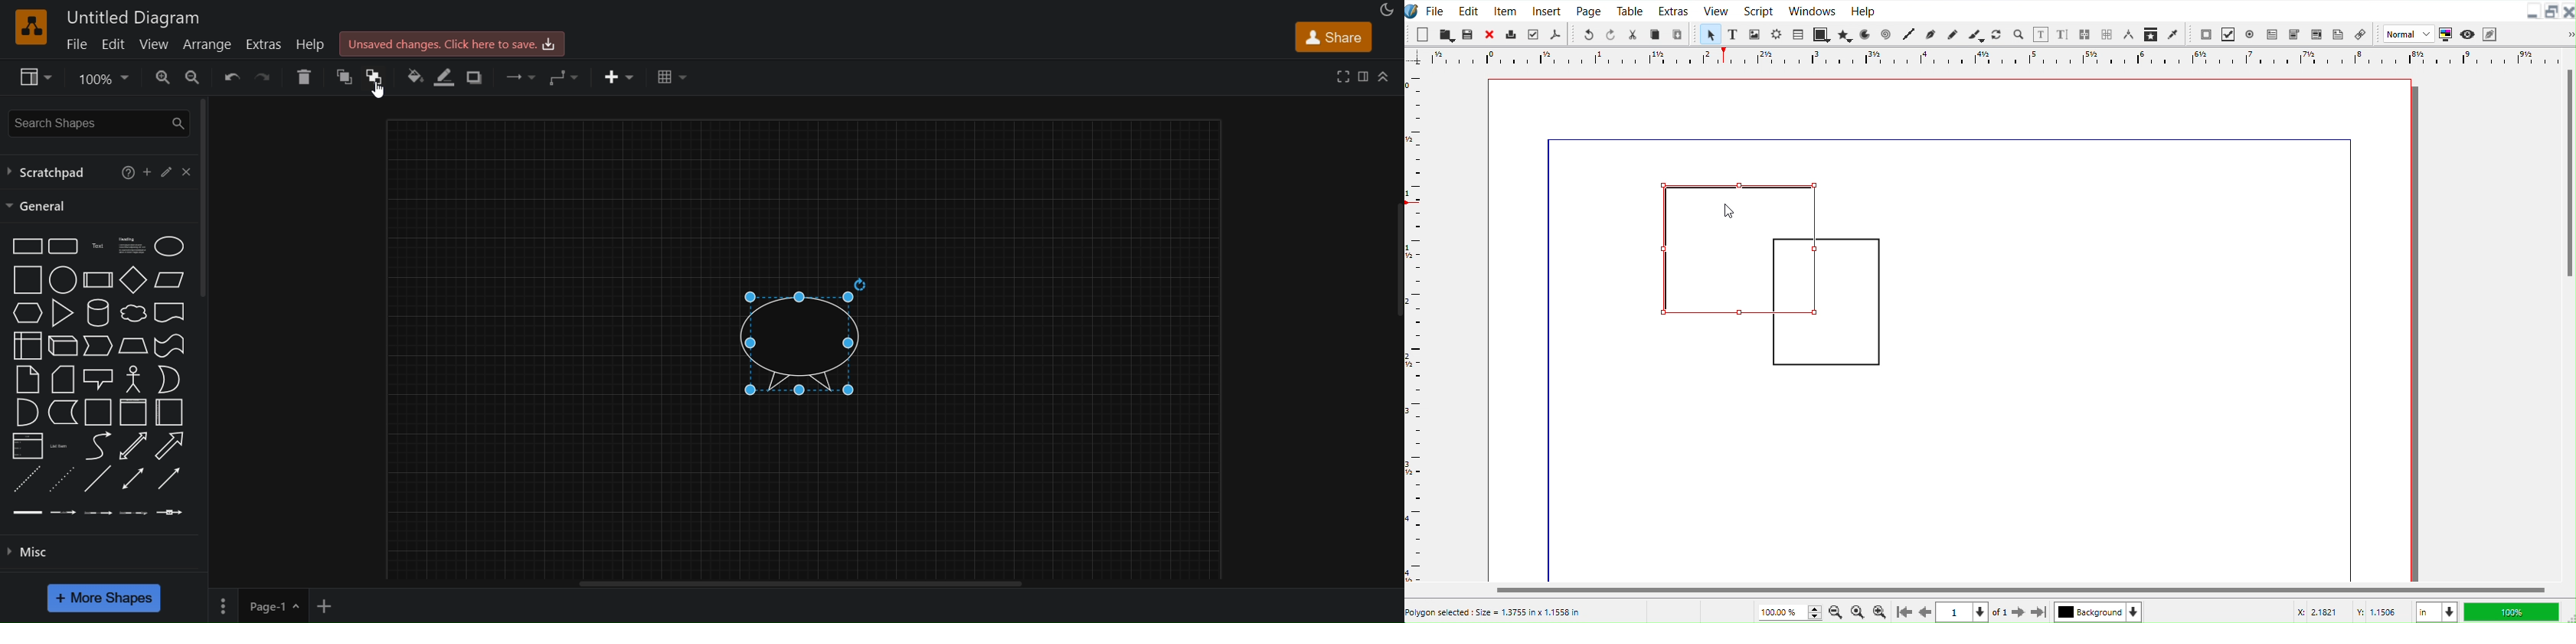 The width and height of the screenshot is (2576, 644). What do you see at coordinates (2552, 11) in the screenshot?
I see `Maximize` at bounding box center [2552, 11].